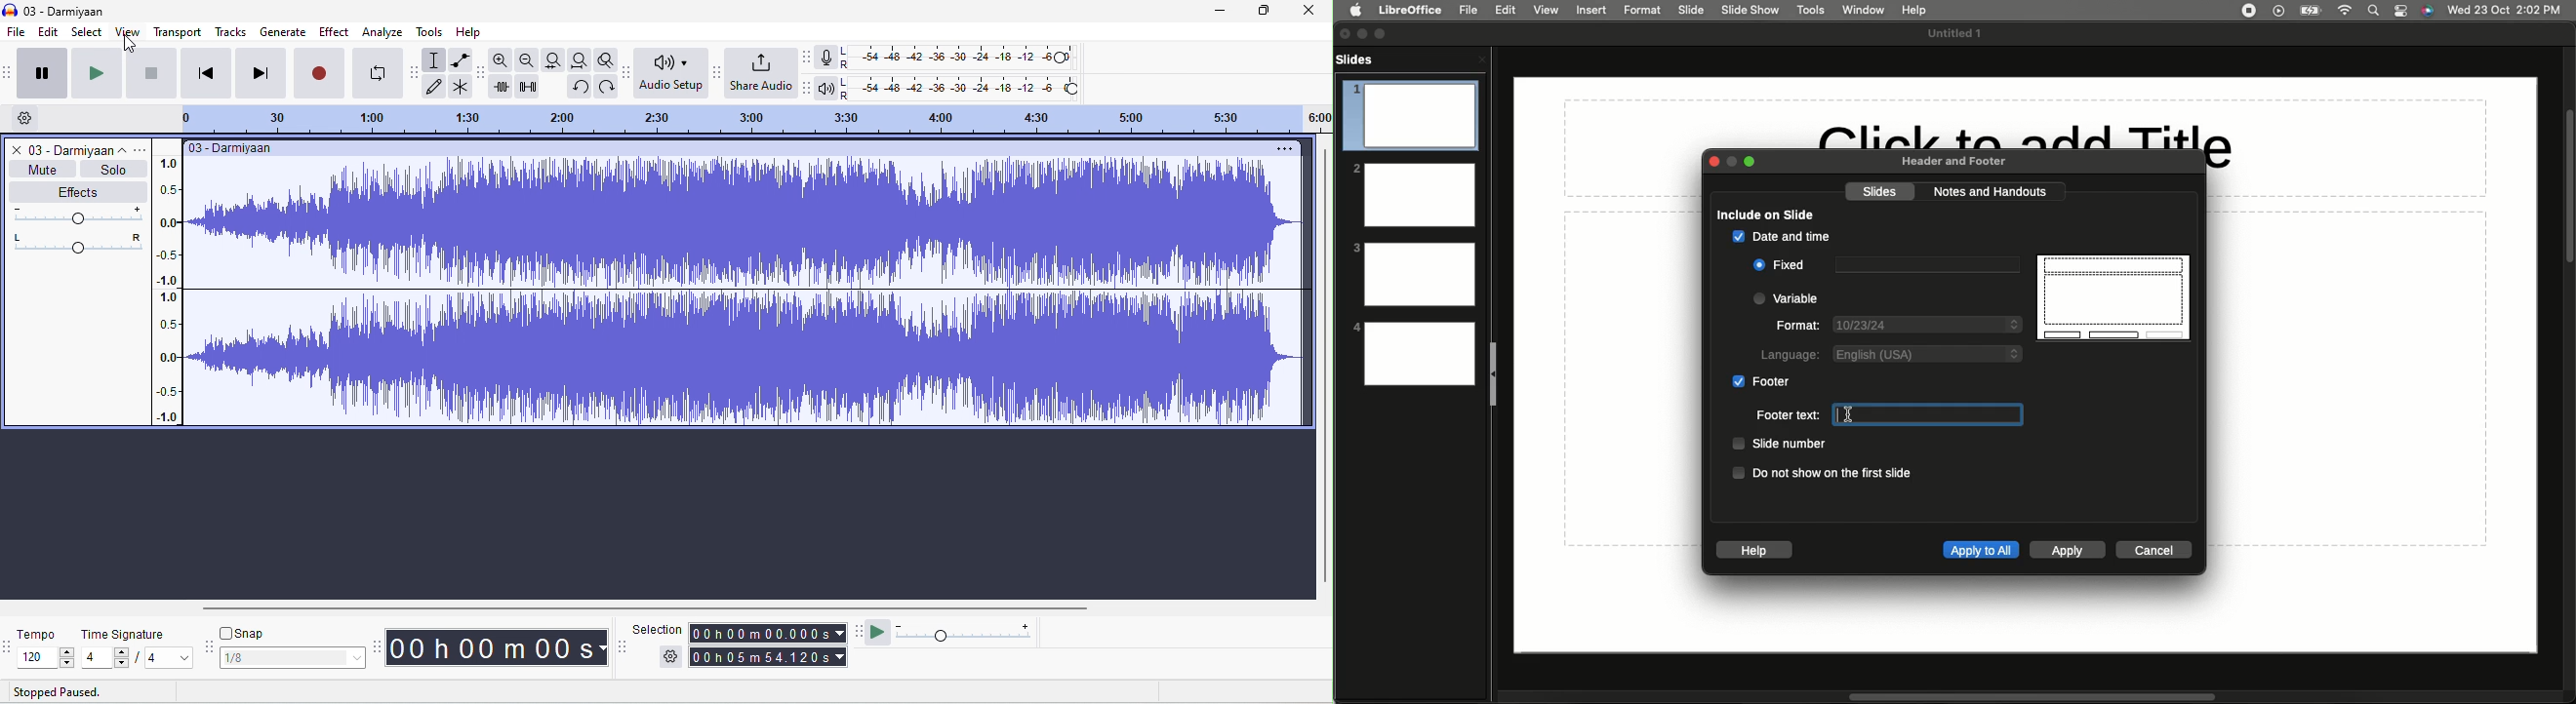  What do you see at coordinates (1764, 212) in the screenshot?
I see `Include on slide` at bounding box center [1764, 212].